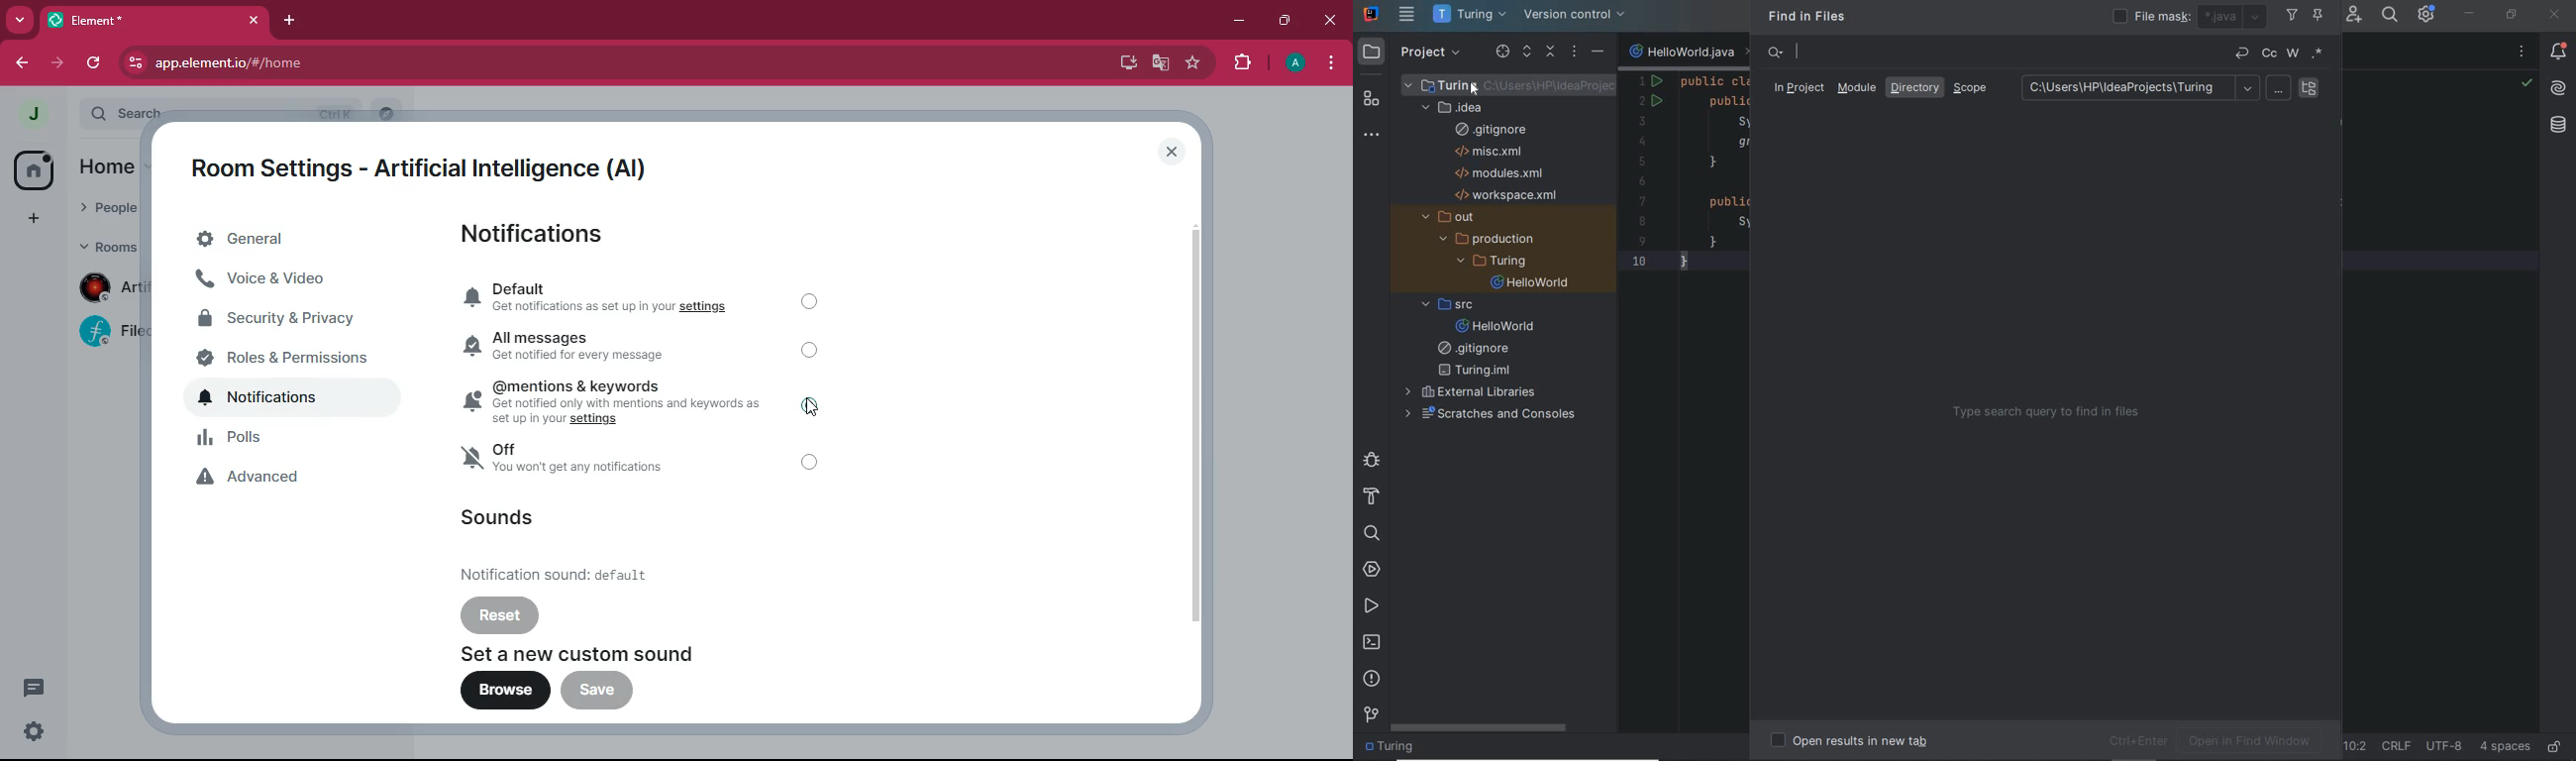 The width and height of the screenshot is (2576, 784). What do you see at coordinates (292, 358) in the screenshot?
I see `roles and premissions` at bounding box center [292, 358].